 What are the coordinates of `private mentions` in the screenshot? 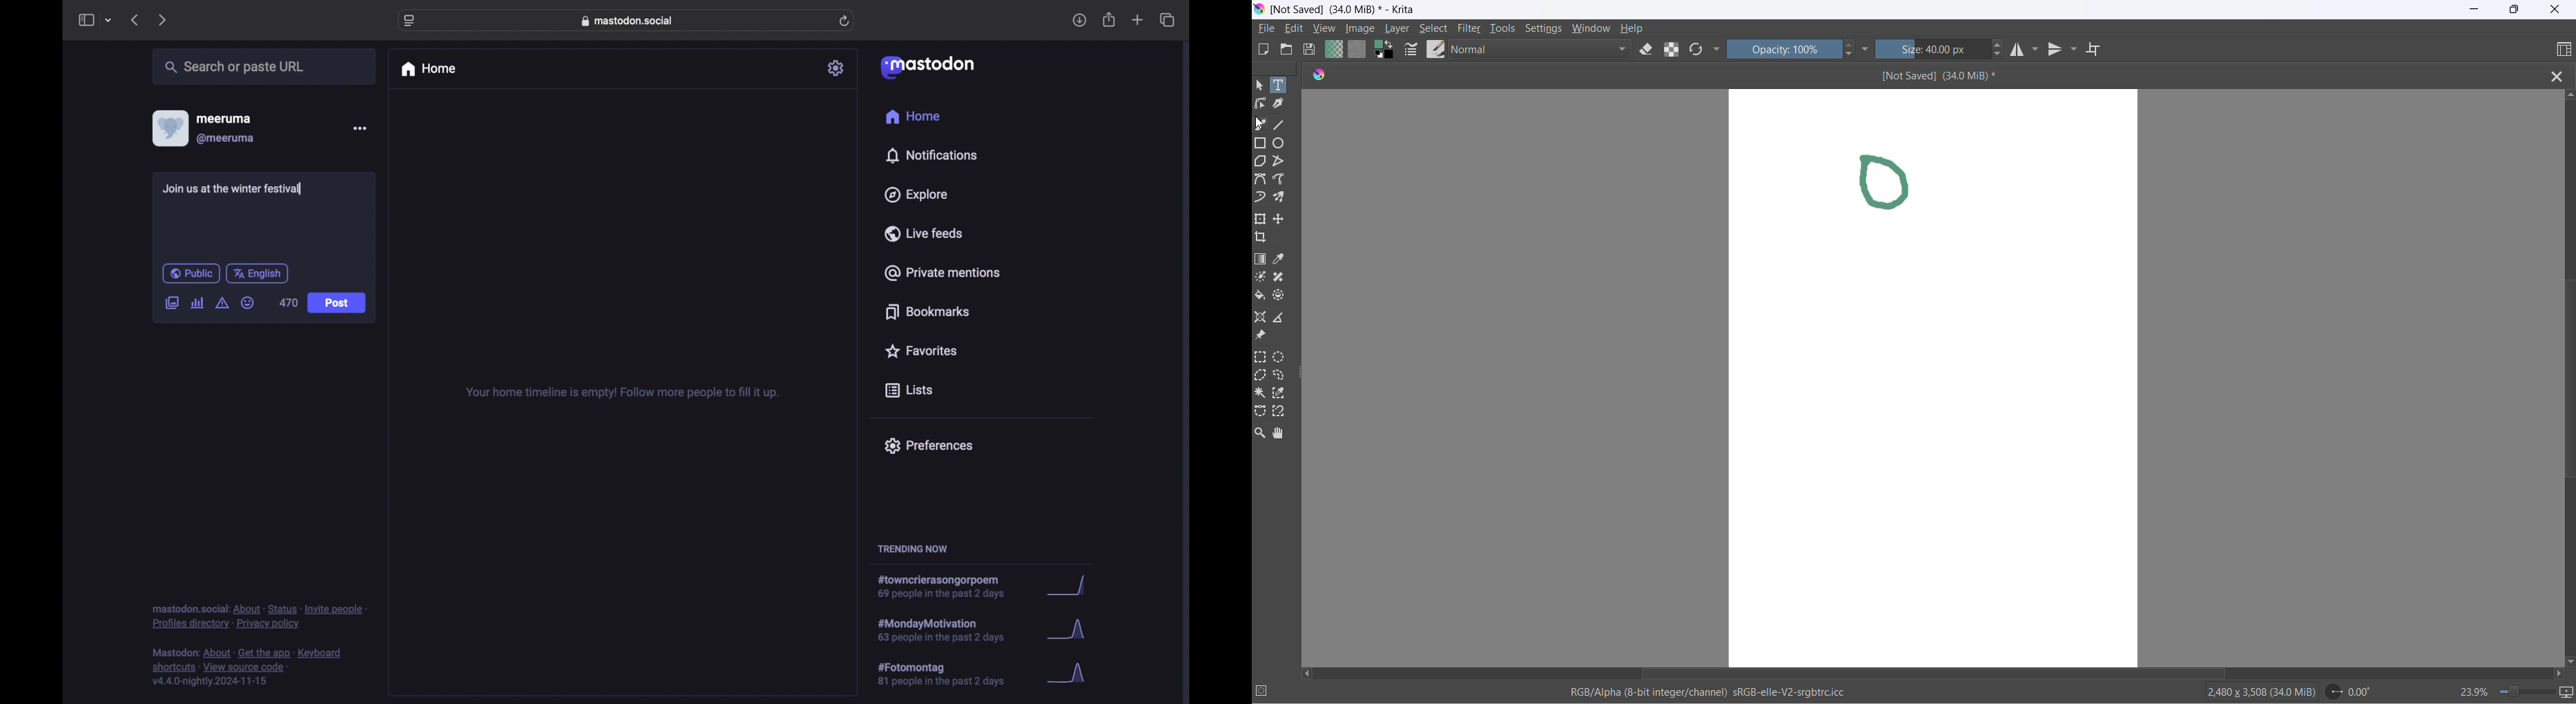 It's located at (943, 272).